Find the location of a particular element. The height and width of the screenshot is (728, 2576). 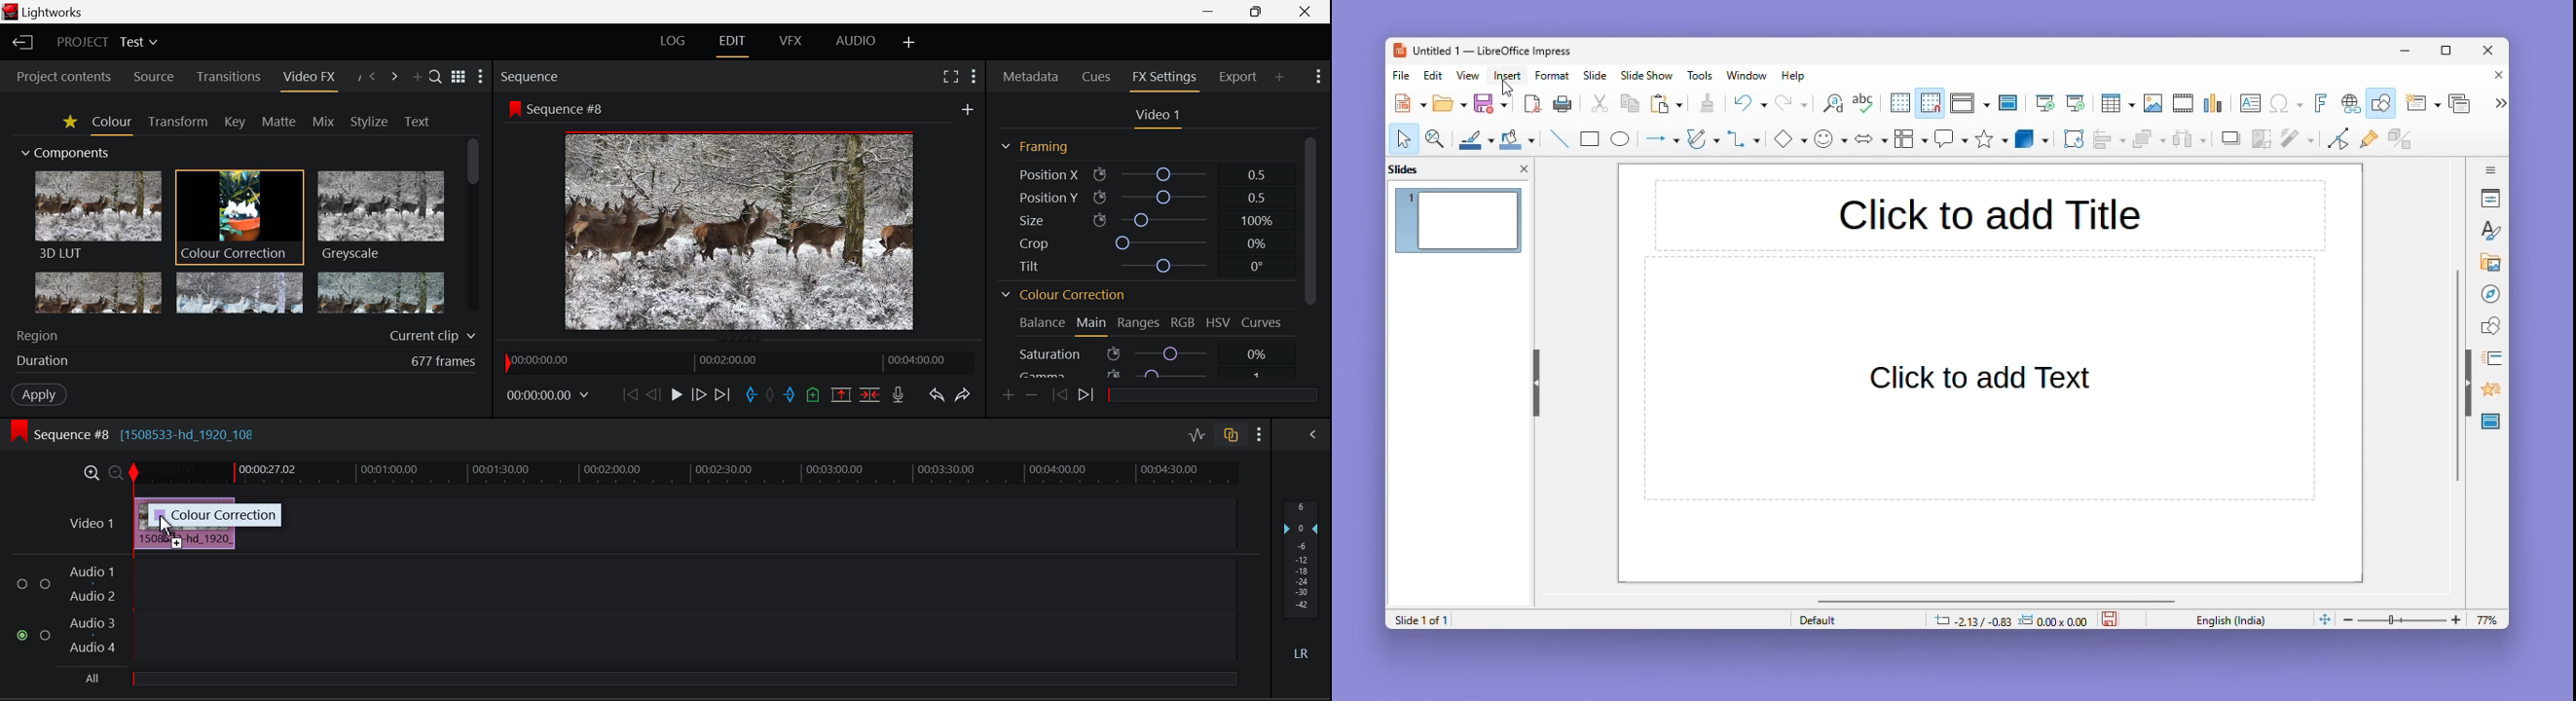

Title is located at coordinates (1990, 214).